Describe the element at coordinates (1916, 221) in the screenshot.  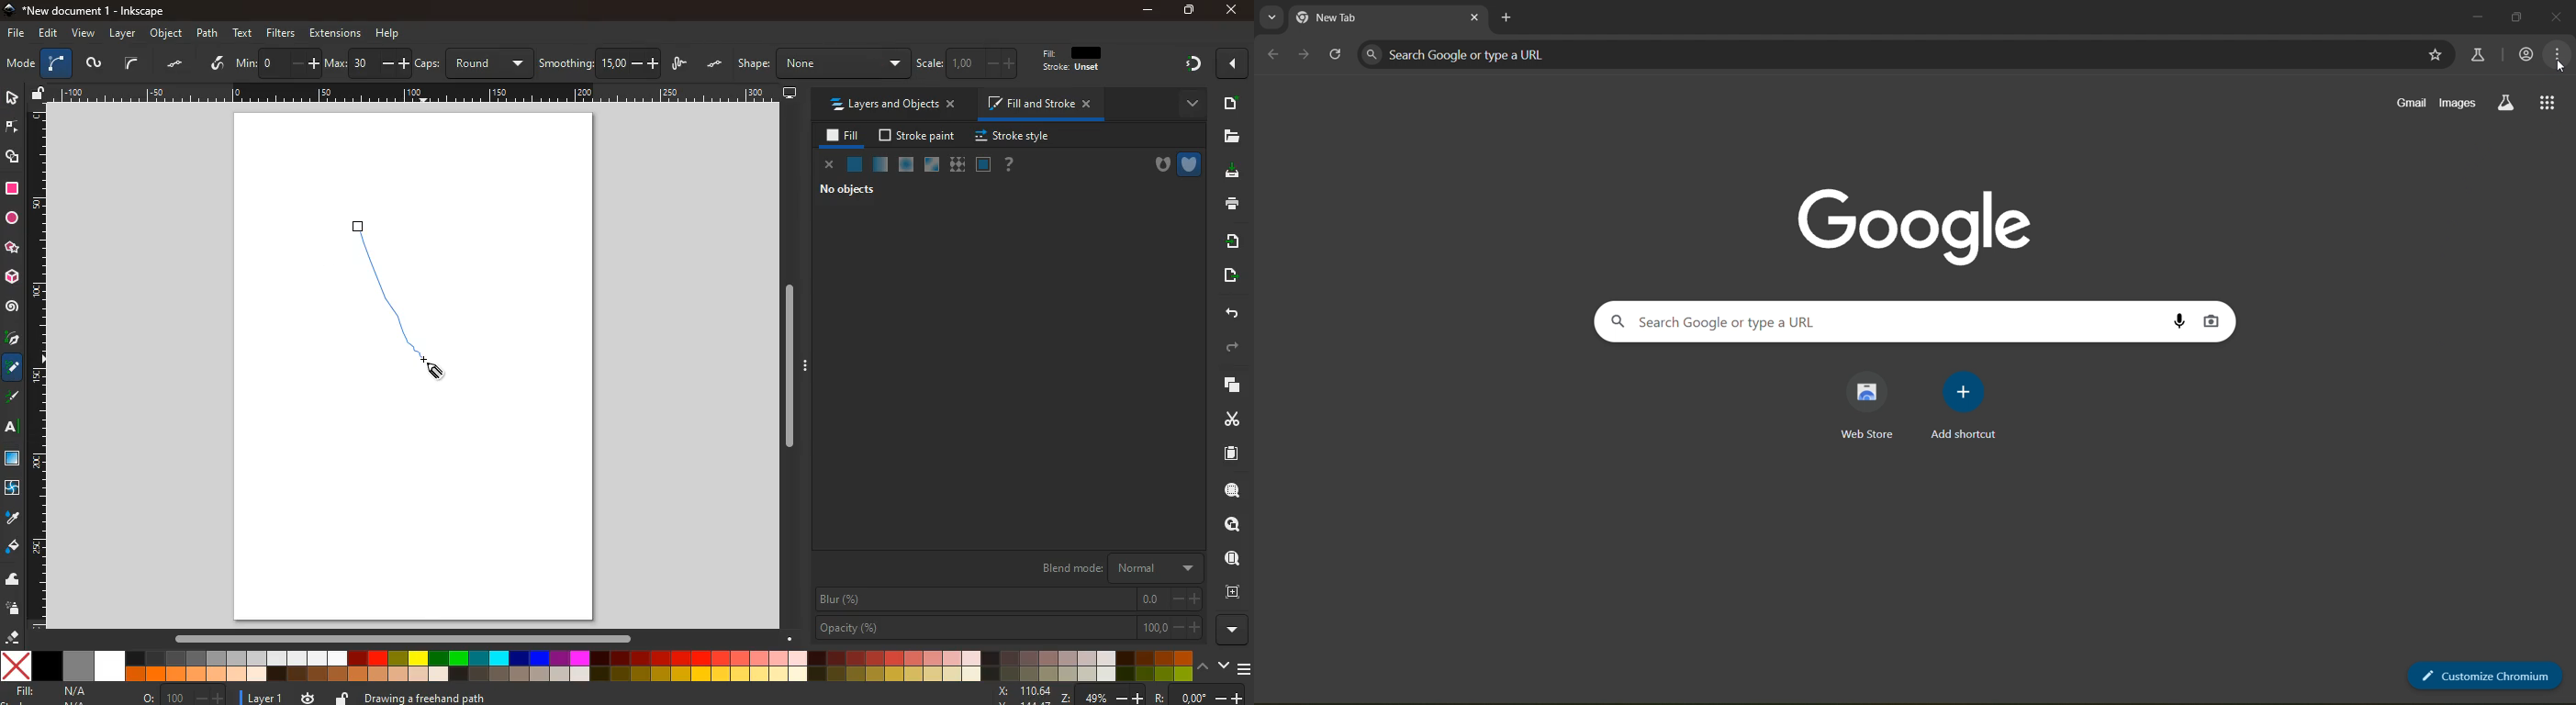
I see `Google logo` at that location.